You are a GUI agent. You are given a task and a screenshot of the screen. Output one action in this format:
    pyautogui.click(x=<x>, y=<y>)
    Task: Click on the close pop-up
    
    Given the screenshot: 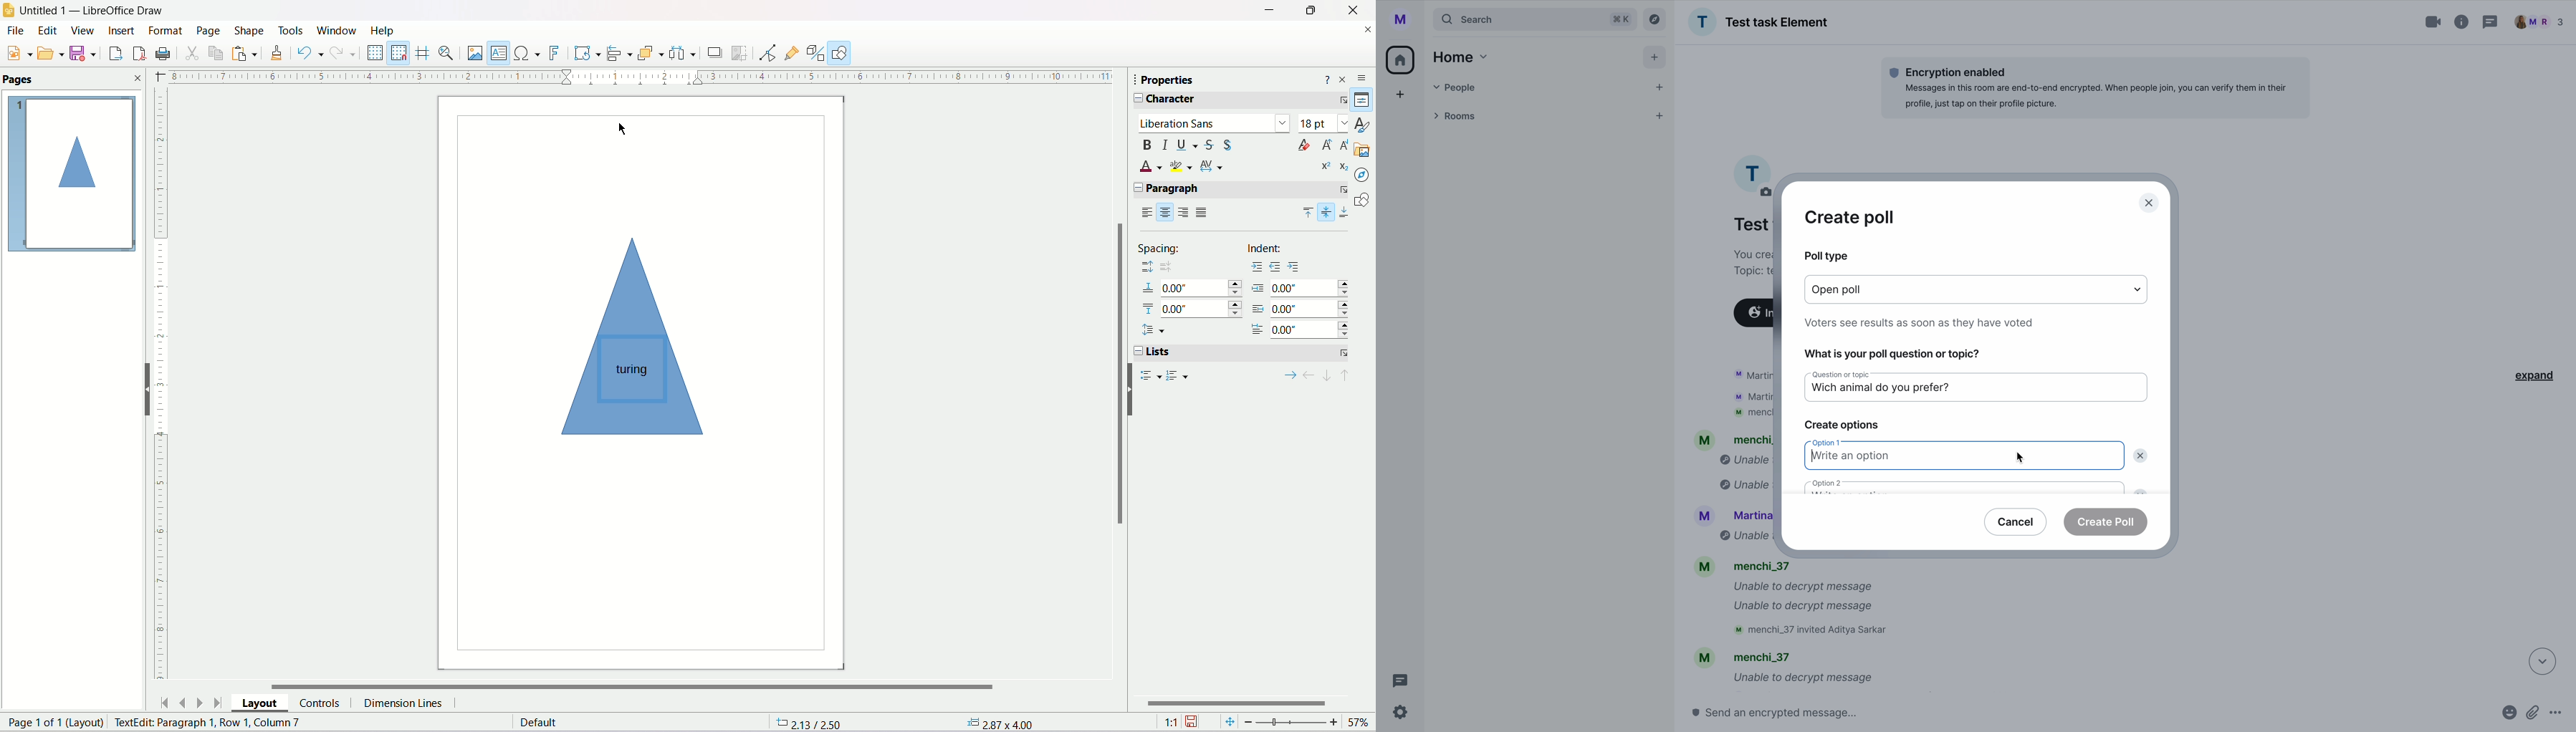 What is the action you would take?
    pyautogui.click(x=2150, y=204)
    